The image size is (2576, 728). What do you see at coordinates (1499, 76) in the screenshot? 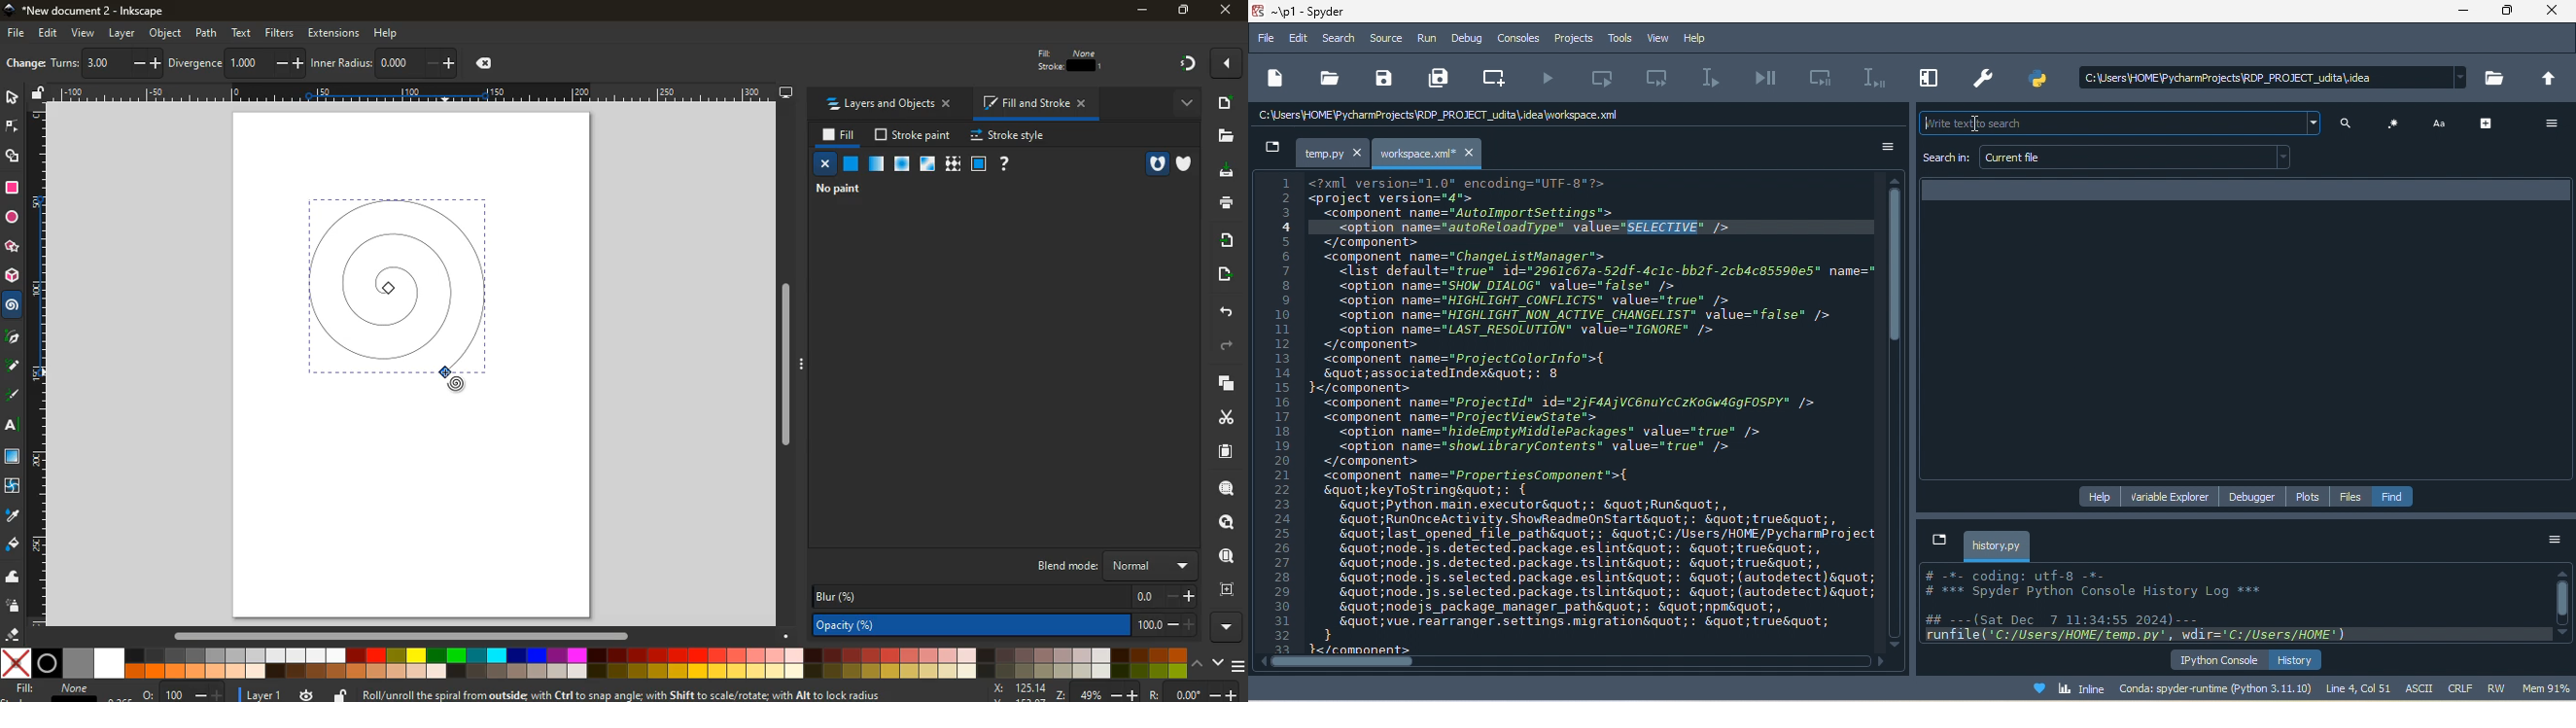
I see `create new cell` at bounding box center [1499, 76].